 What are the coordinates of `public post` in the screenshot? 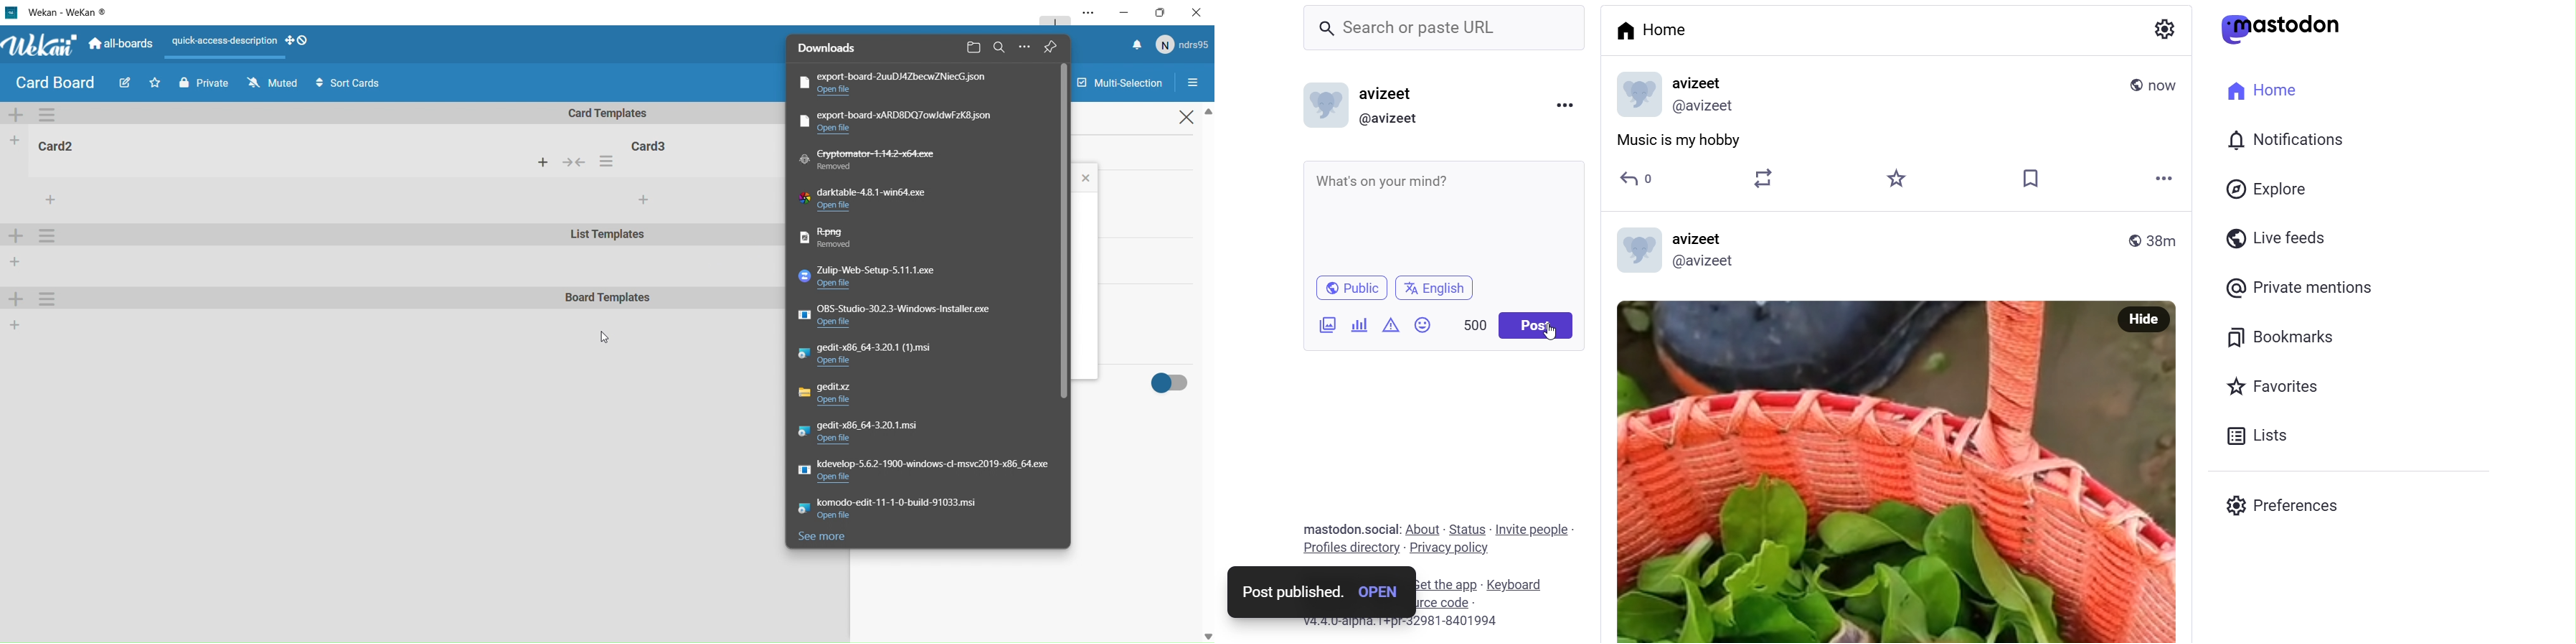 It's located at (2131, 86).